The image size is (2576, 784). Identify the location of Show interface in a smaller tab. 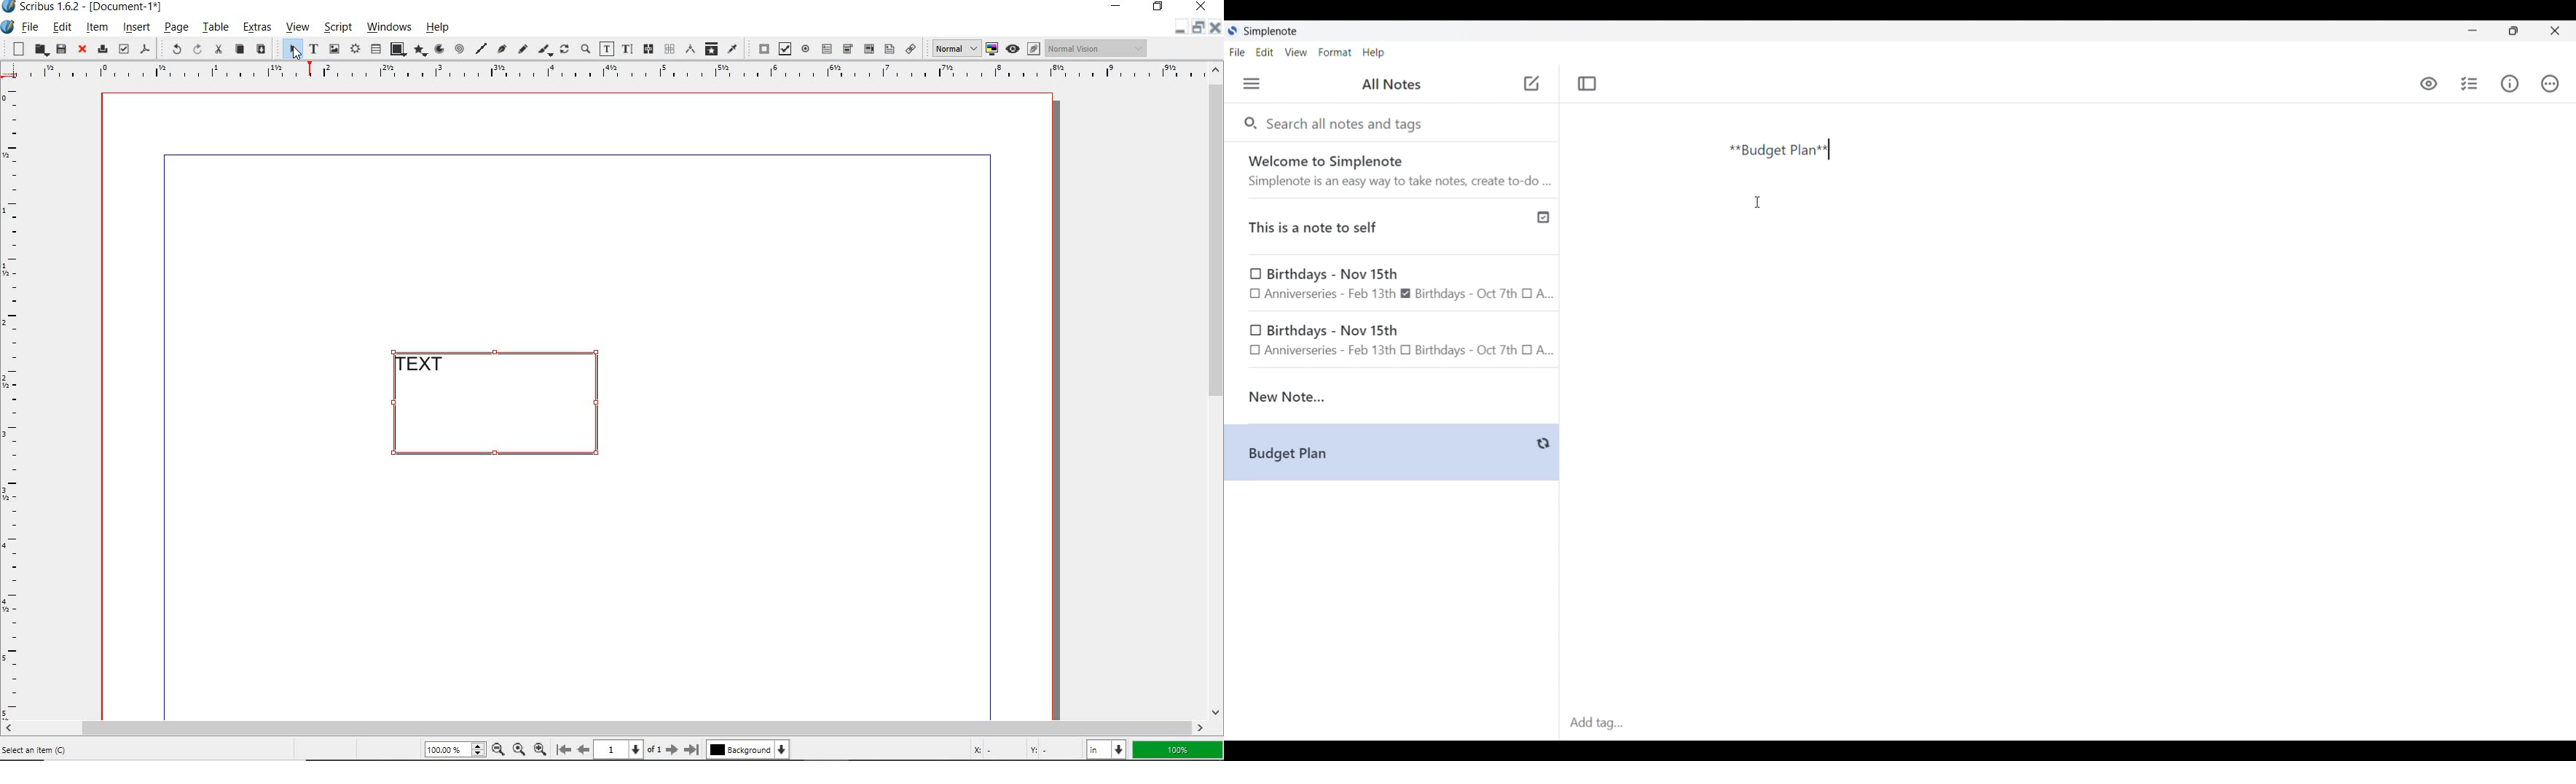
(2513, 31).